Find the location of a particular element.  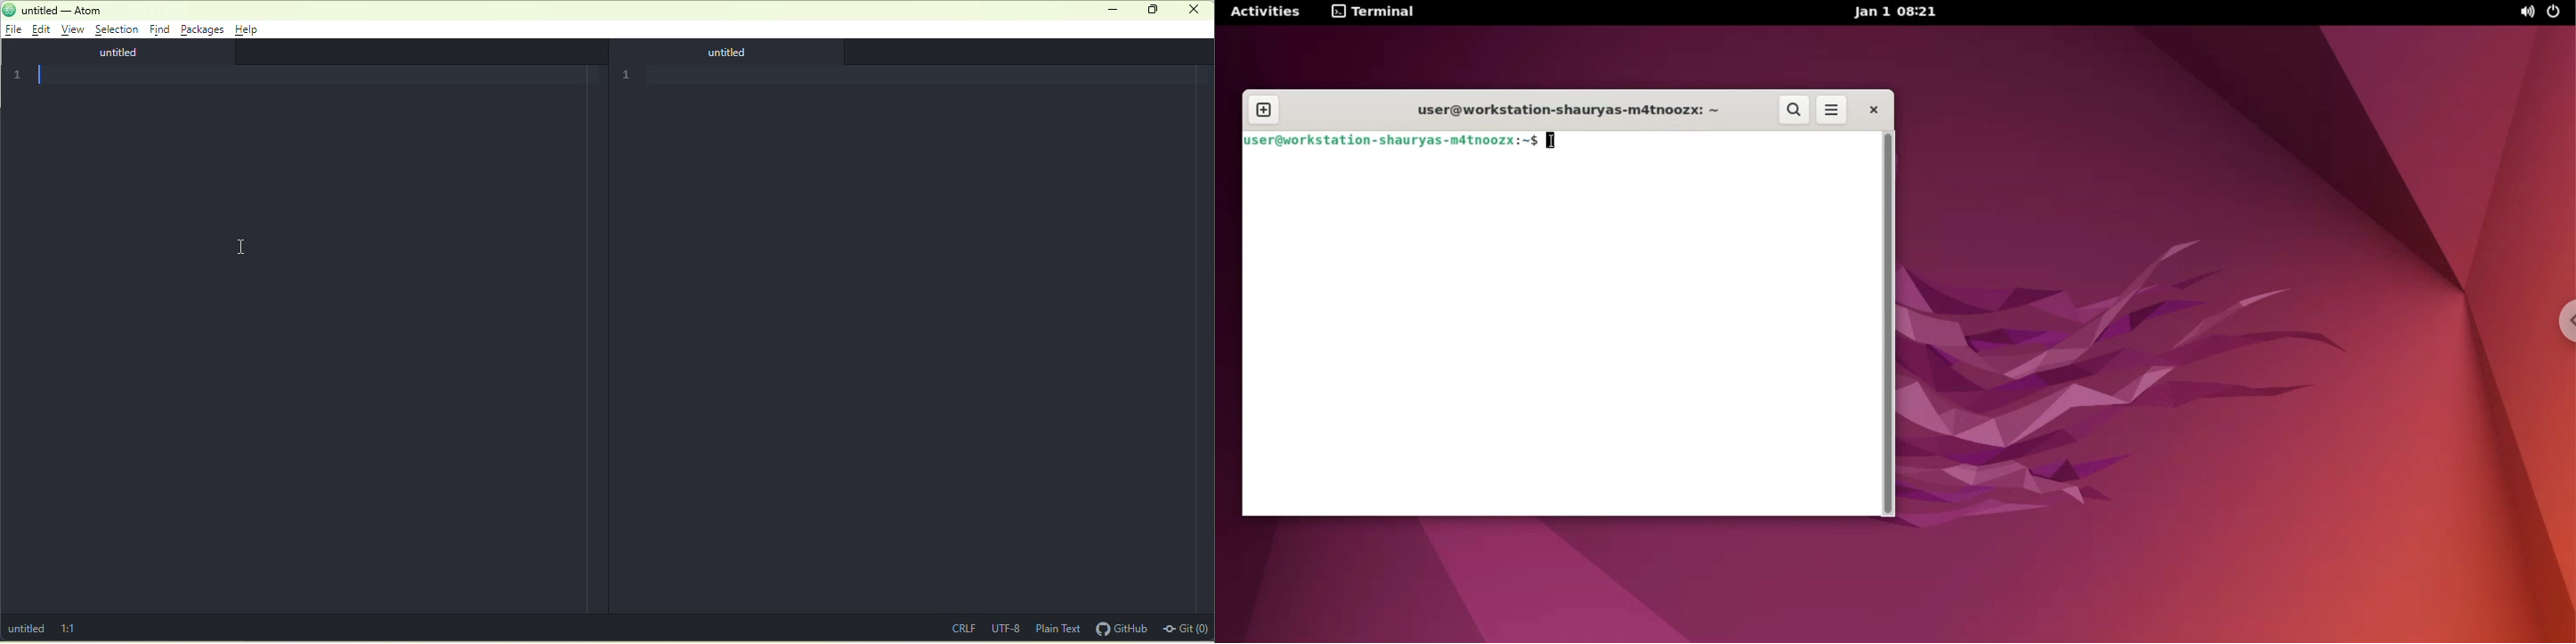

1 is located at coordinates (631, 74).